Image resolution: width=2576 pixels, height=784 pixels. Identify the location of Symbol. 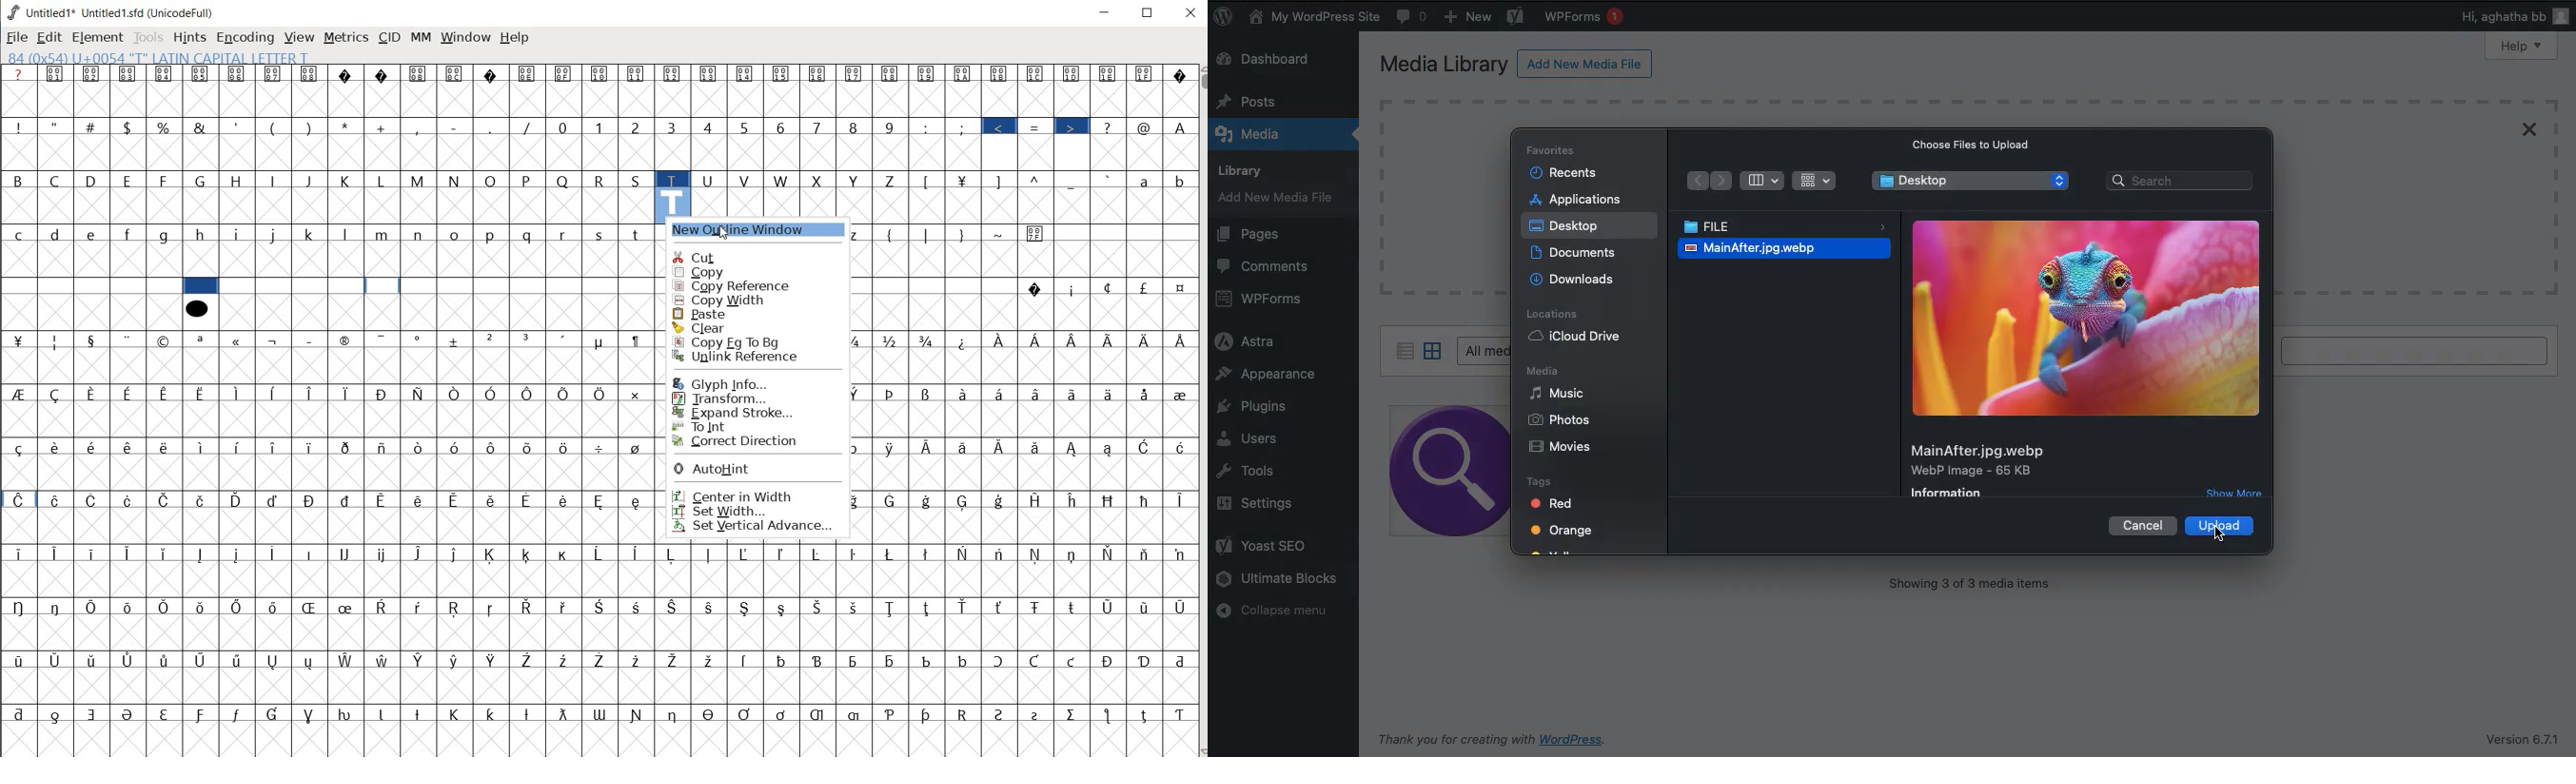
(894, 447).